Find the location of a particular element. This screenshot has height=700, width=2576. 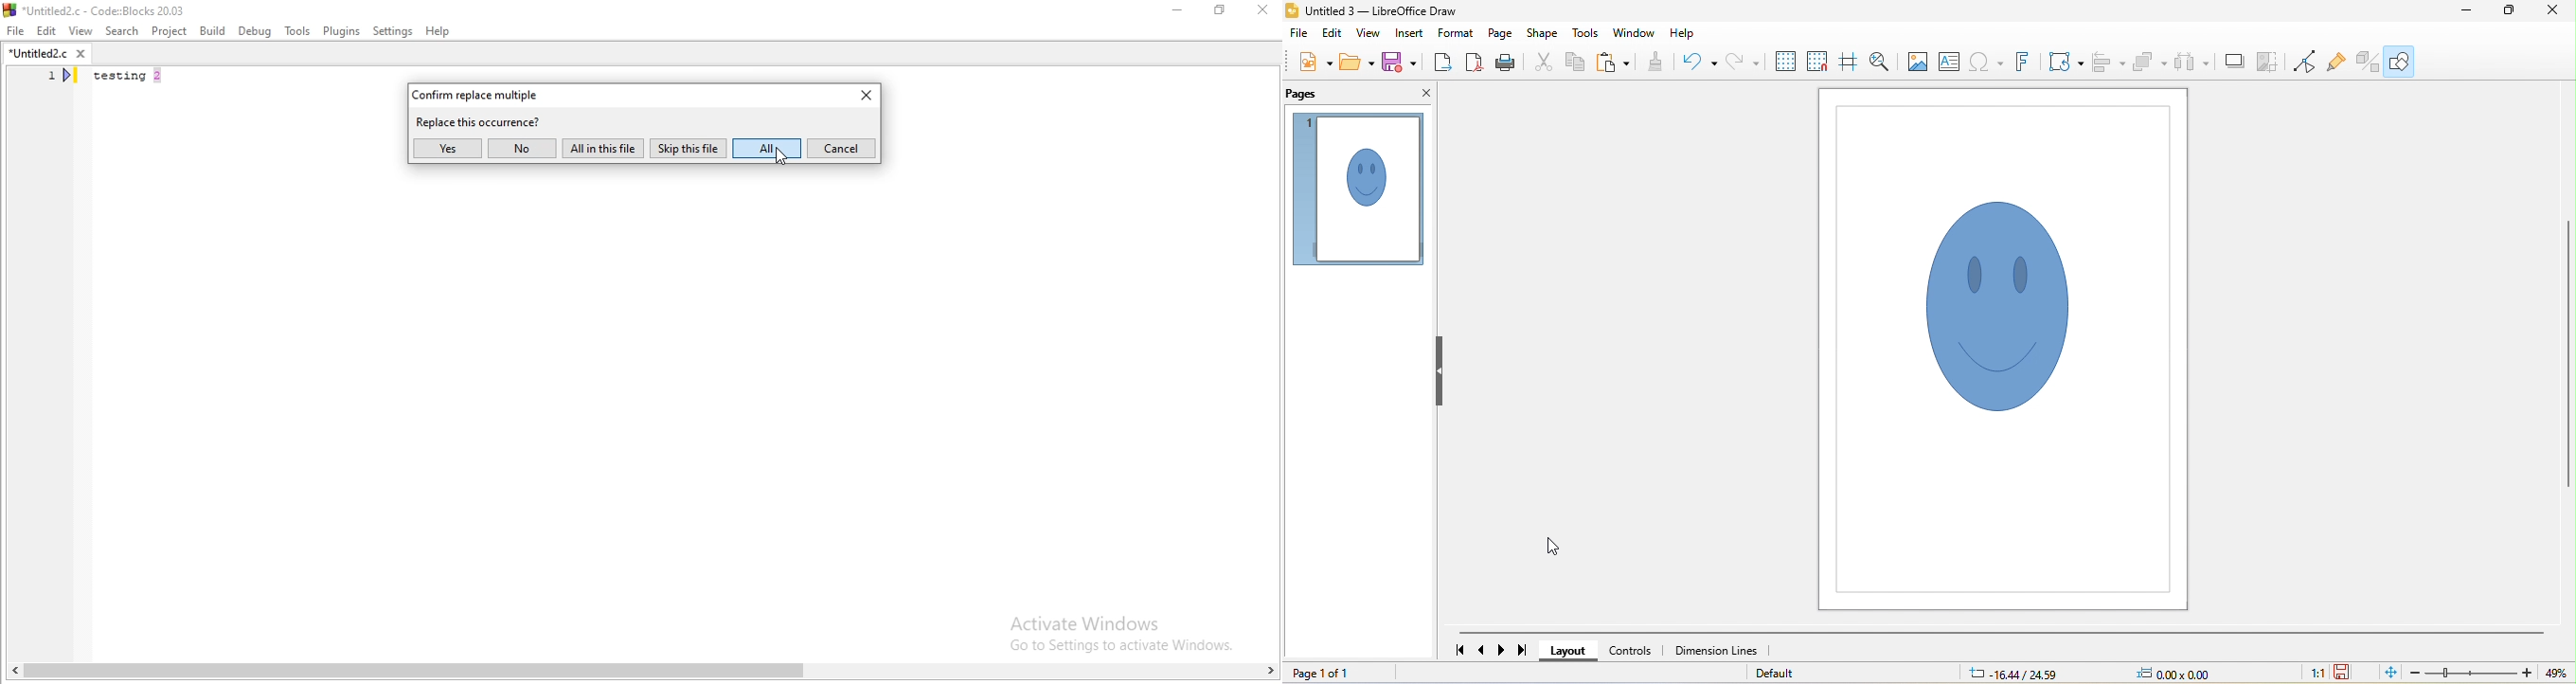

1:1 is located at coordinates (2317, 672).